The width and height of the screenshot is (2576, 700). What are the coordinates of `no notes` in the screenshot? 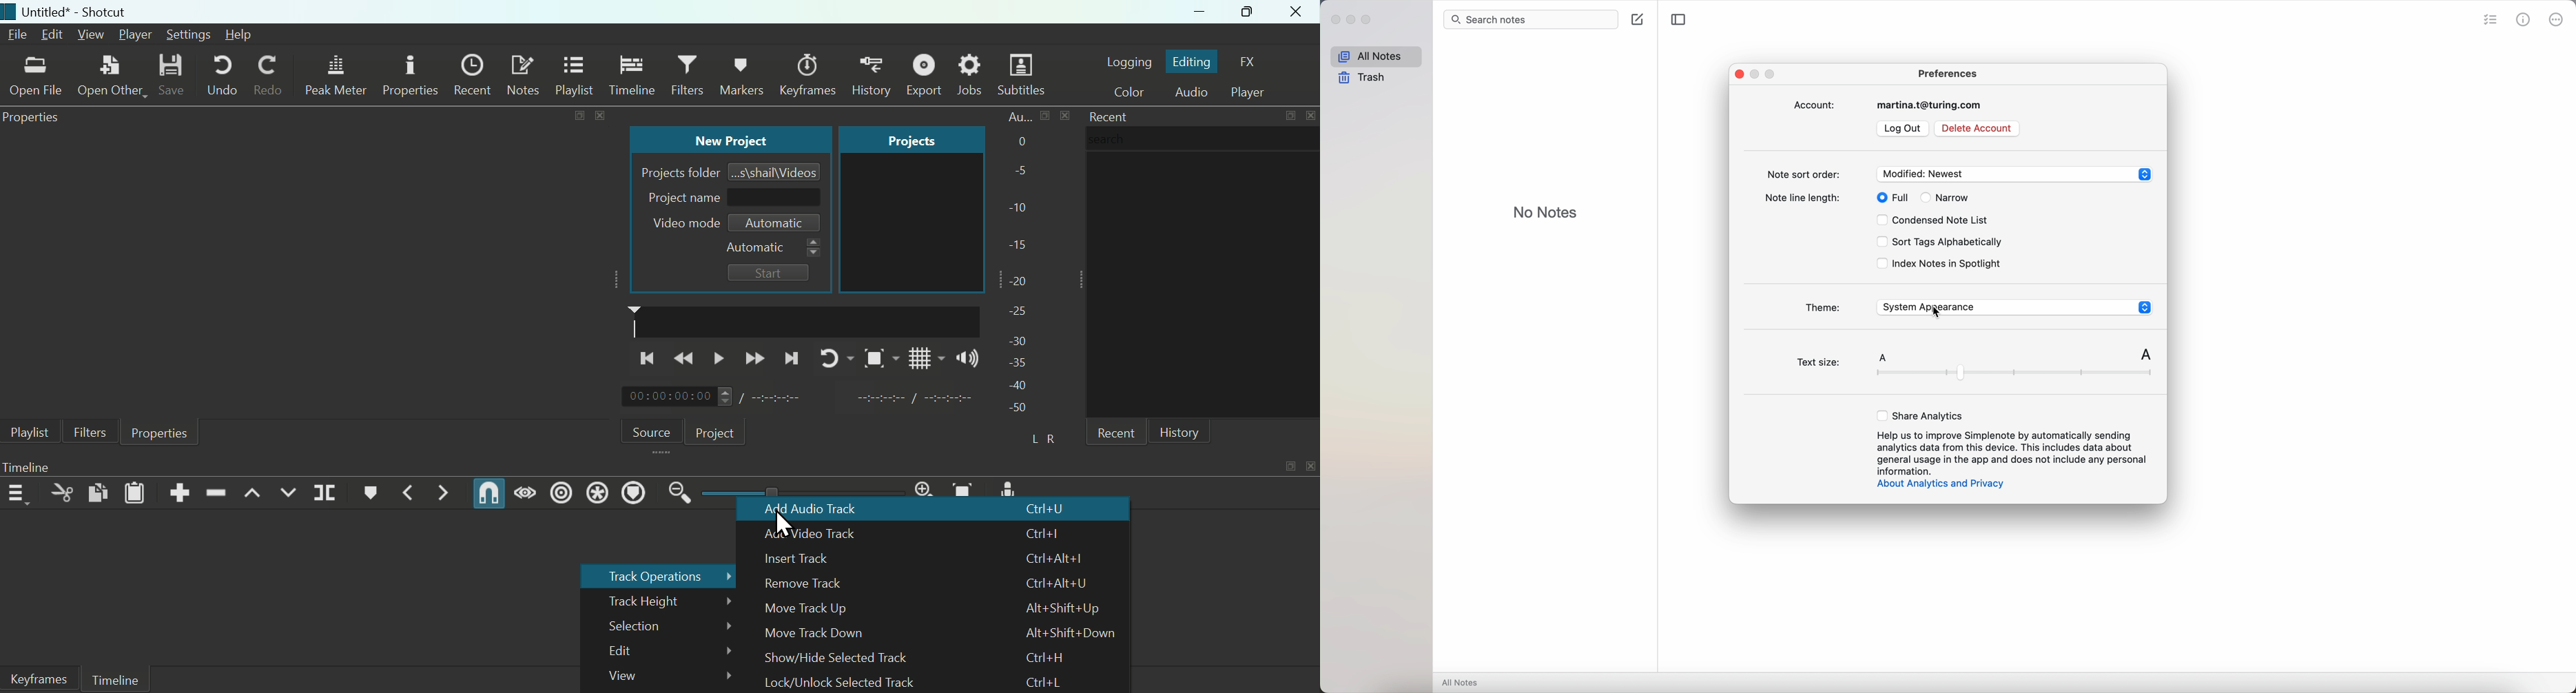 It's located at (1546, 211).